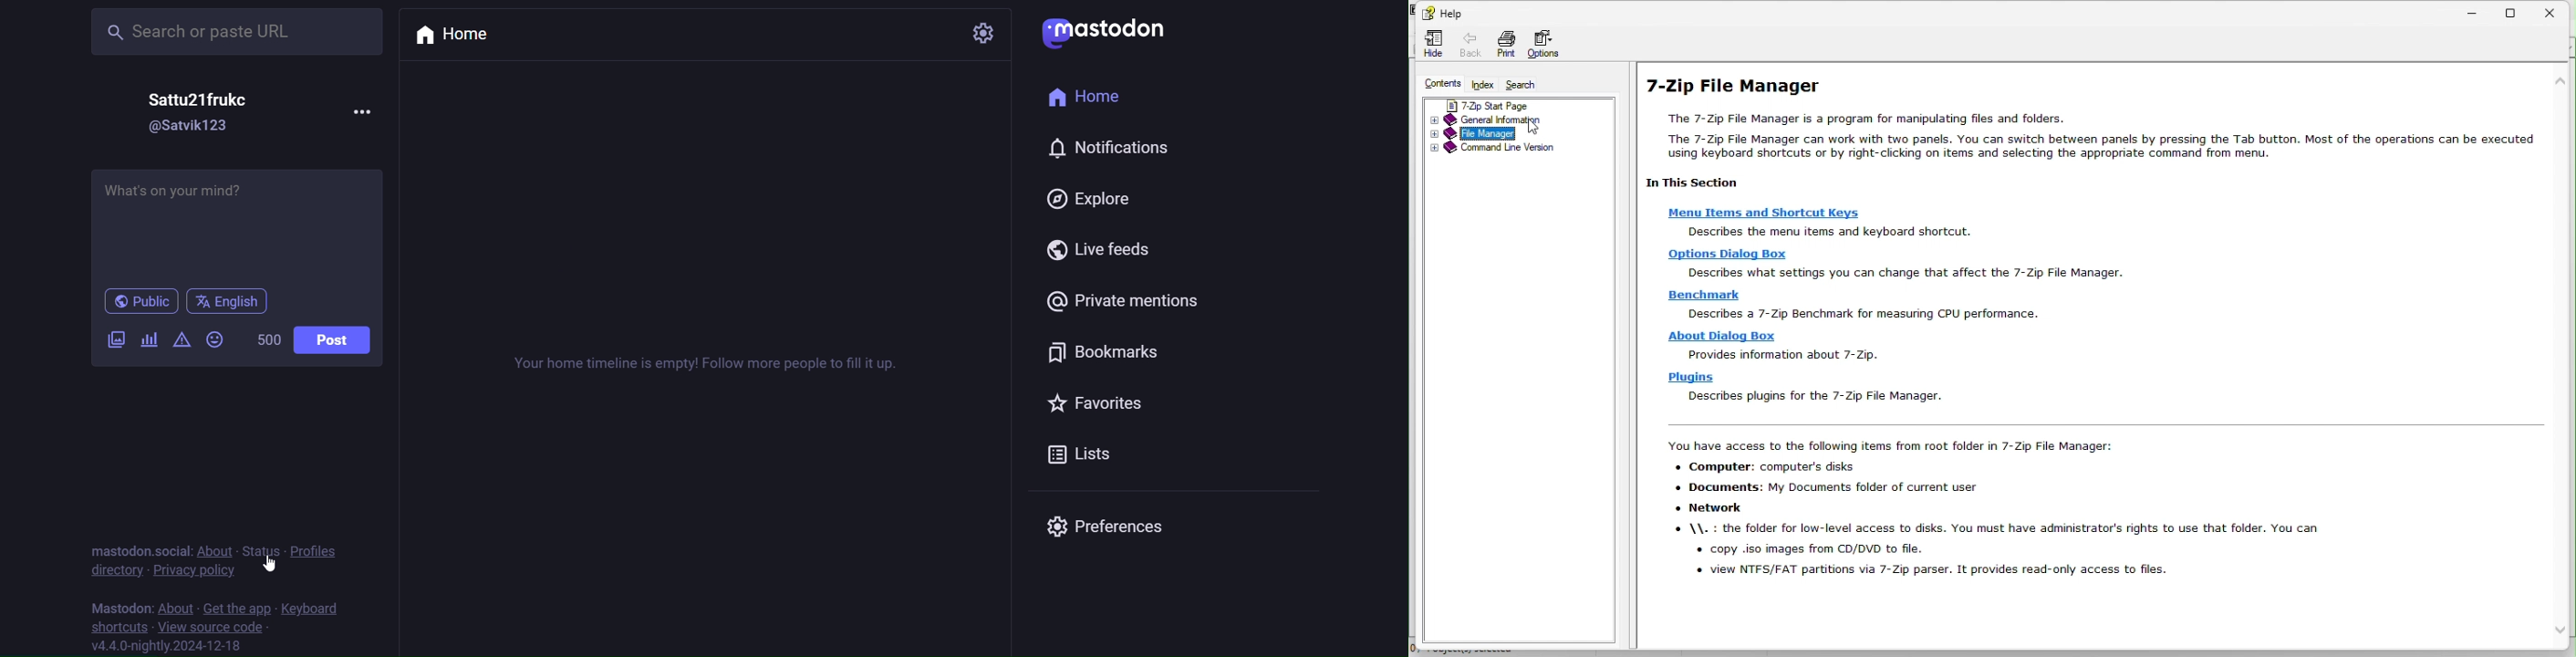 The height and width of the screenshot is (672, 2576). Describe the element at coordinates (1532, 128) in the screenshot. I see `cursor` at that location.